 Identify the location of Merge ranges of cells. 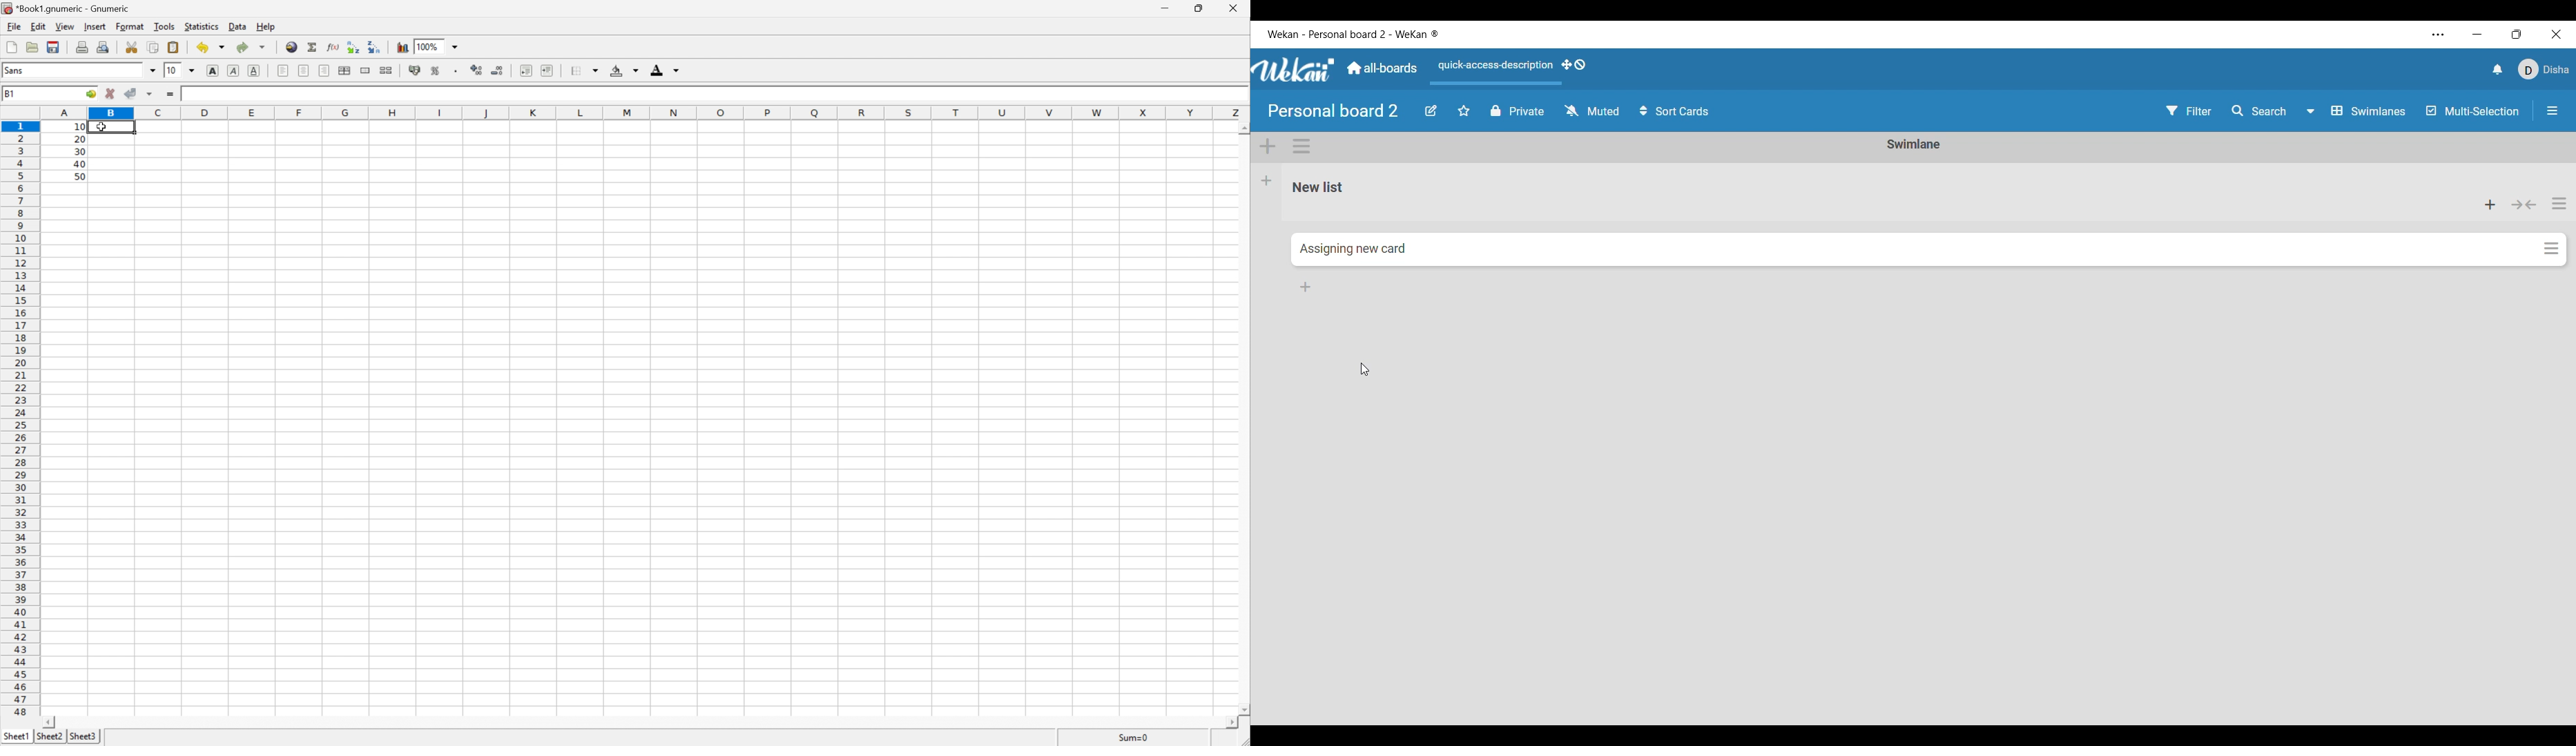
(365, 70).